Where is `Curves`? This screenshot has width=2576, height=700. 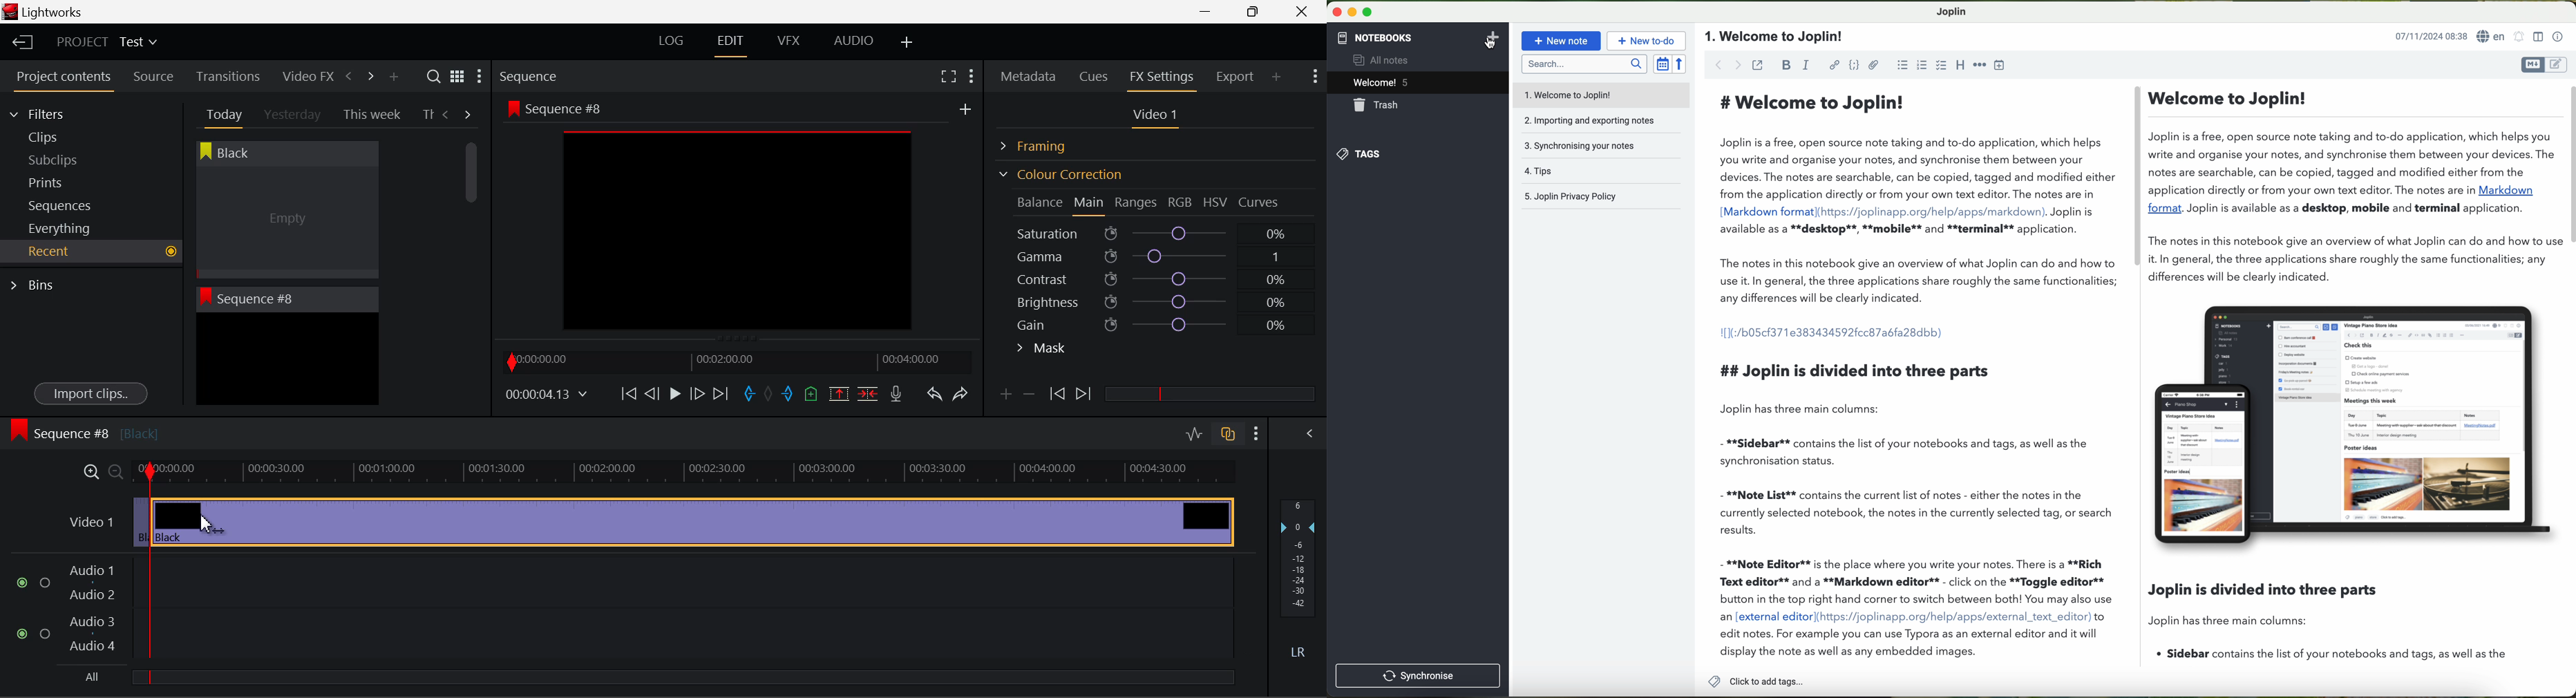
Curves is located at coordinates (1260, 202).